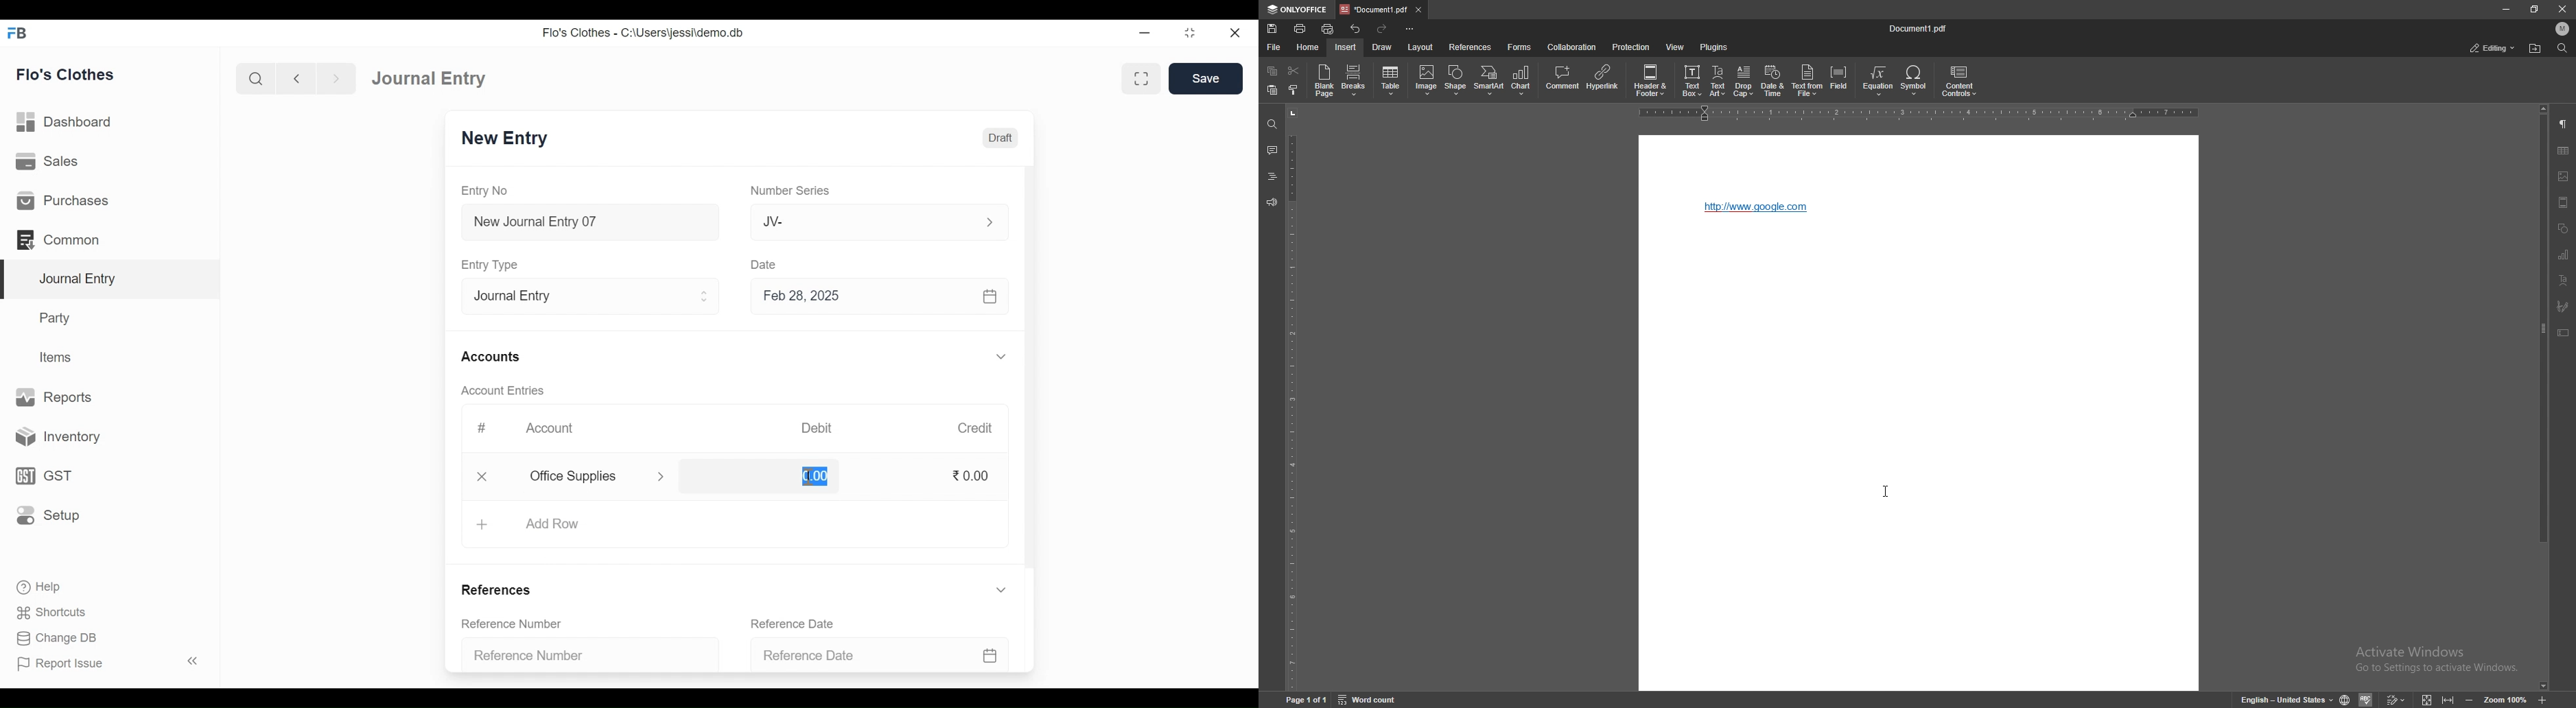 Image resolution: width=2576 pixels, height=728 pixels. Describe the element at coordinates (42, 477) in the screenshot. I see `GST` at that location.